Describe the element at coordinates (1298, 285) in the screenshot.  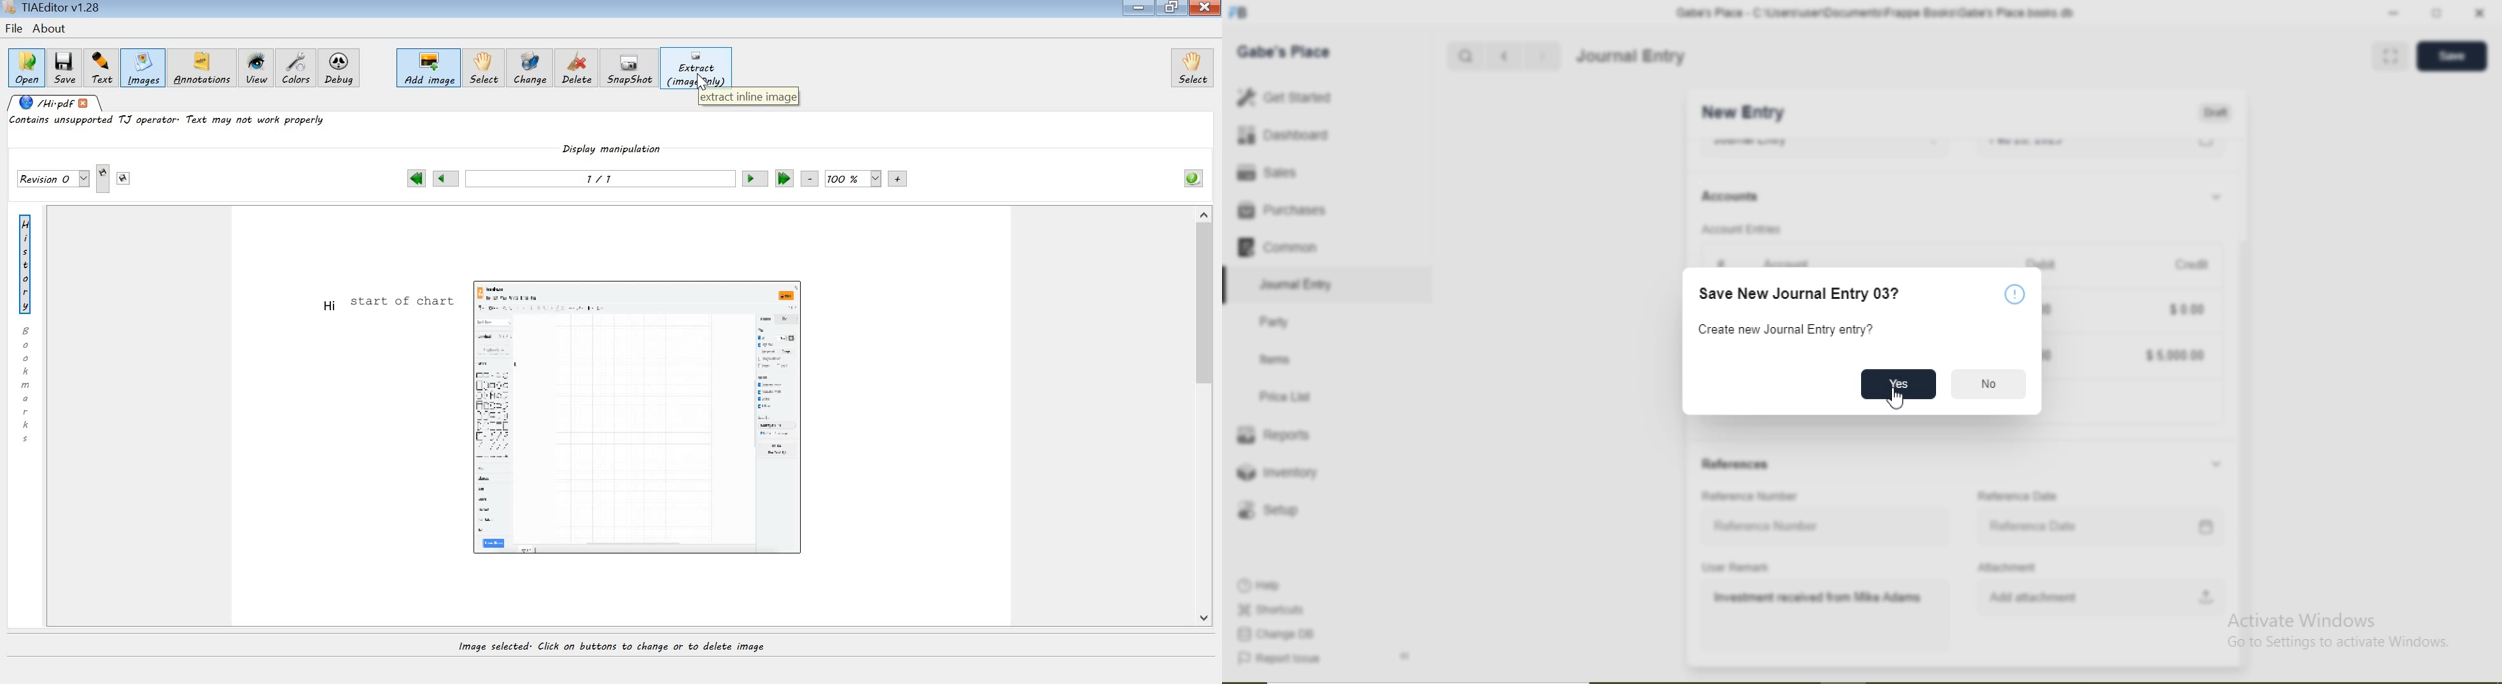
I see `Journal Entry` at that location.